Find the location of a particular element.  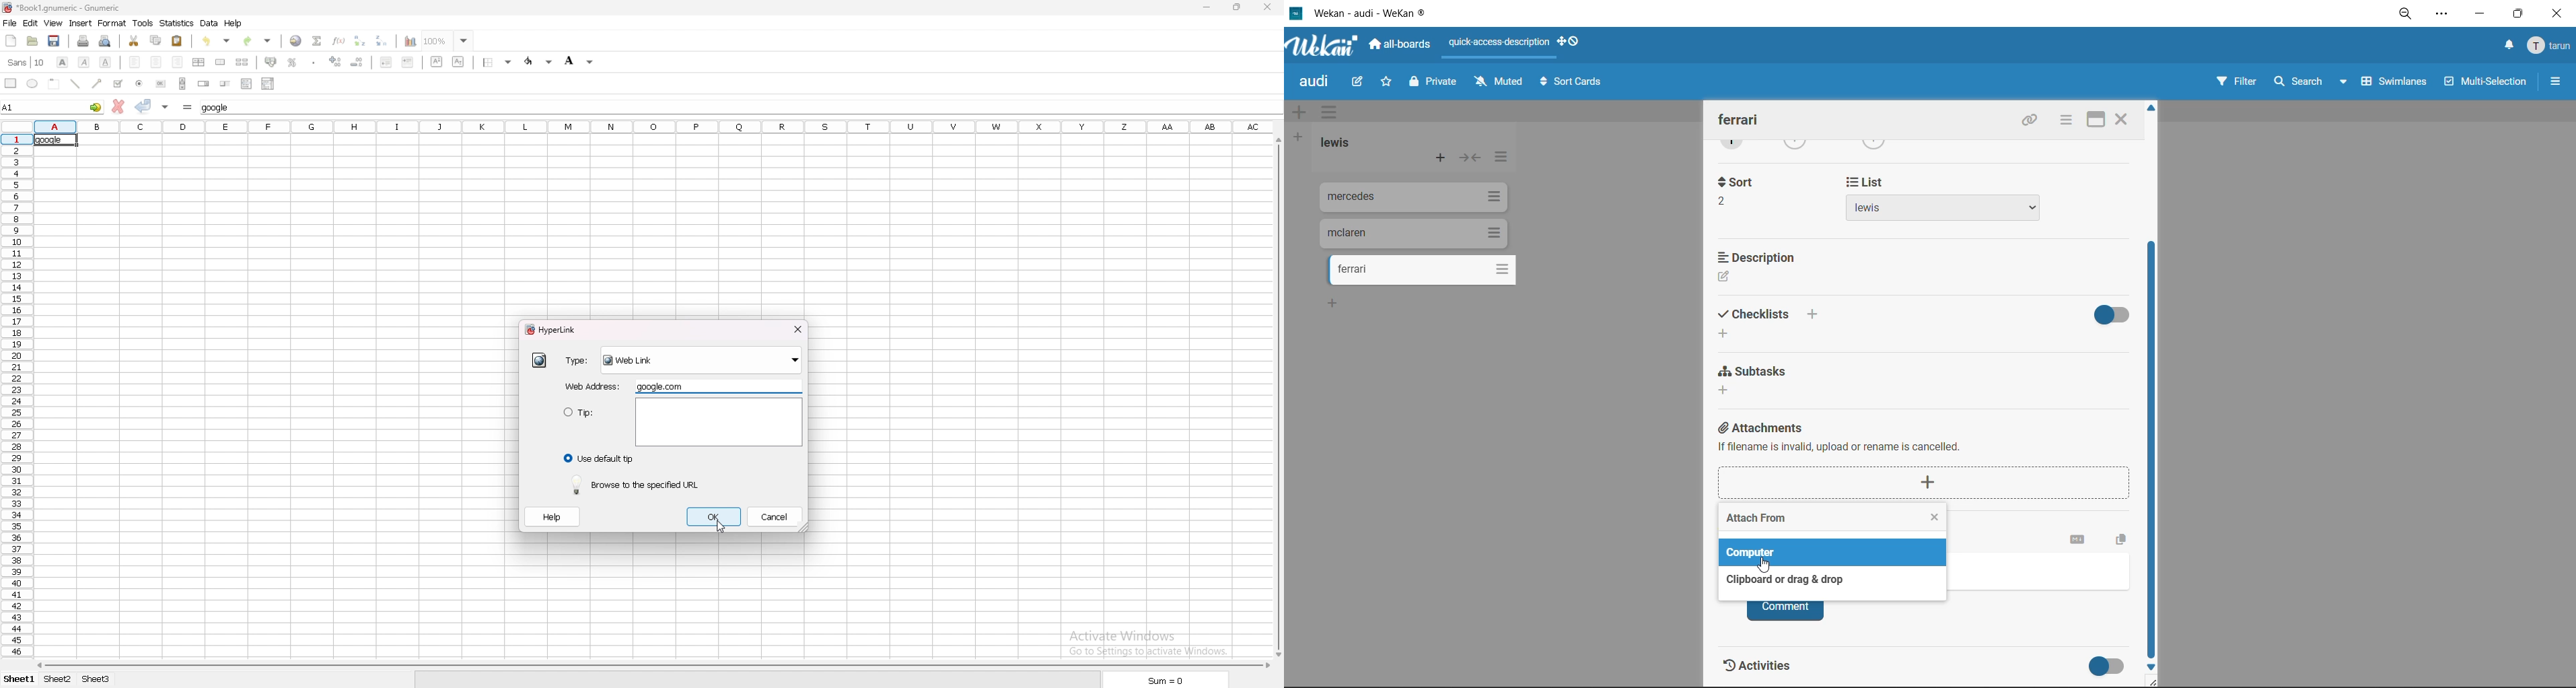

Sheet 2 is located at coordinates (56, 681).